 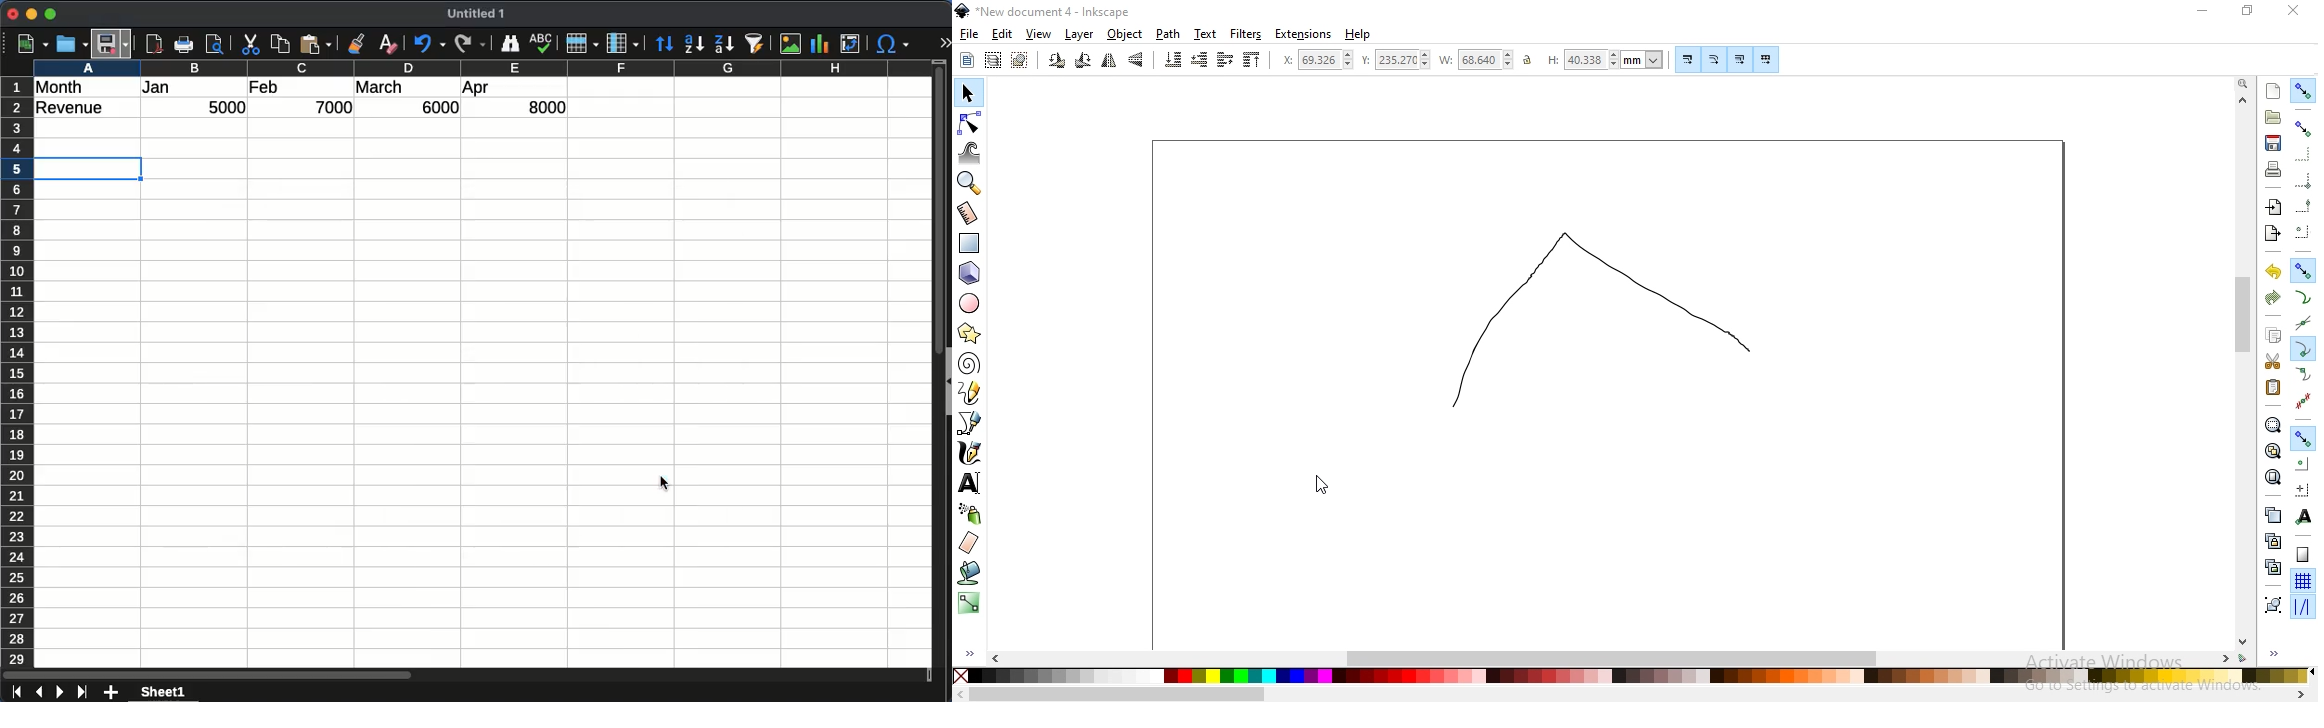 I want to click on ascending, so click(x=695, y=44).